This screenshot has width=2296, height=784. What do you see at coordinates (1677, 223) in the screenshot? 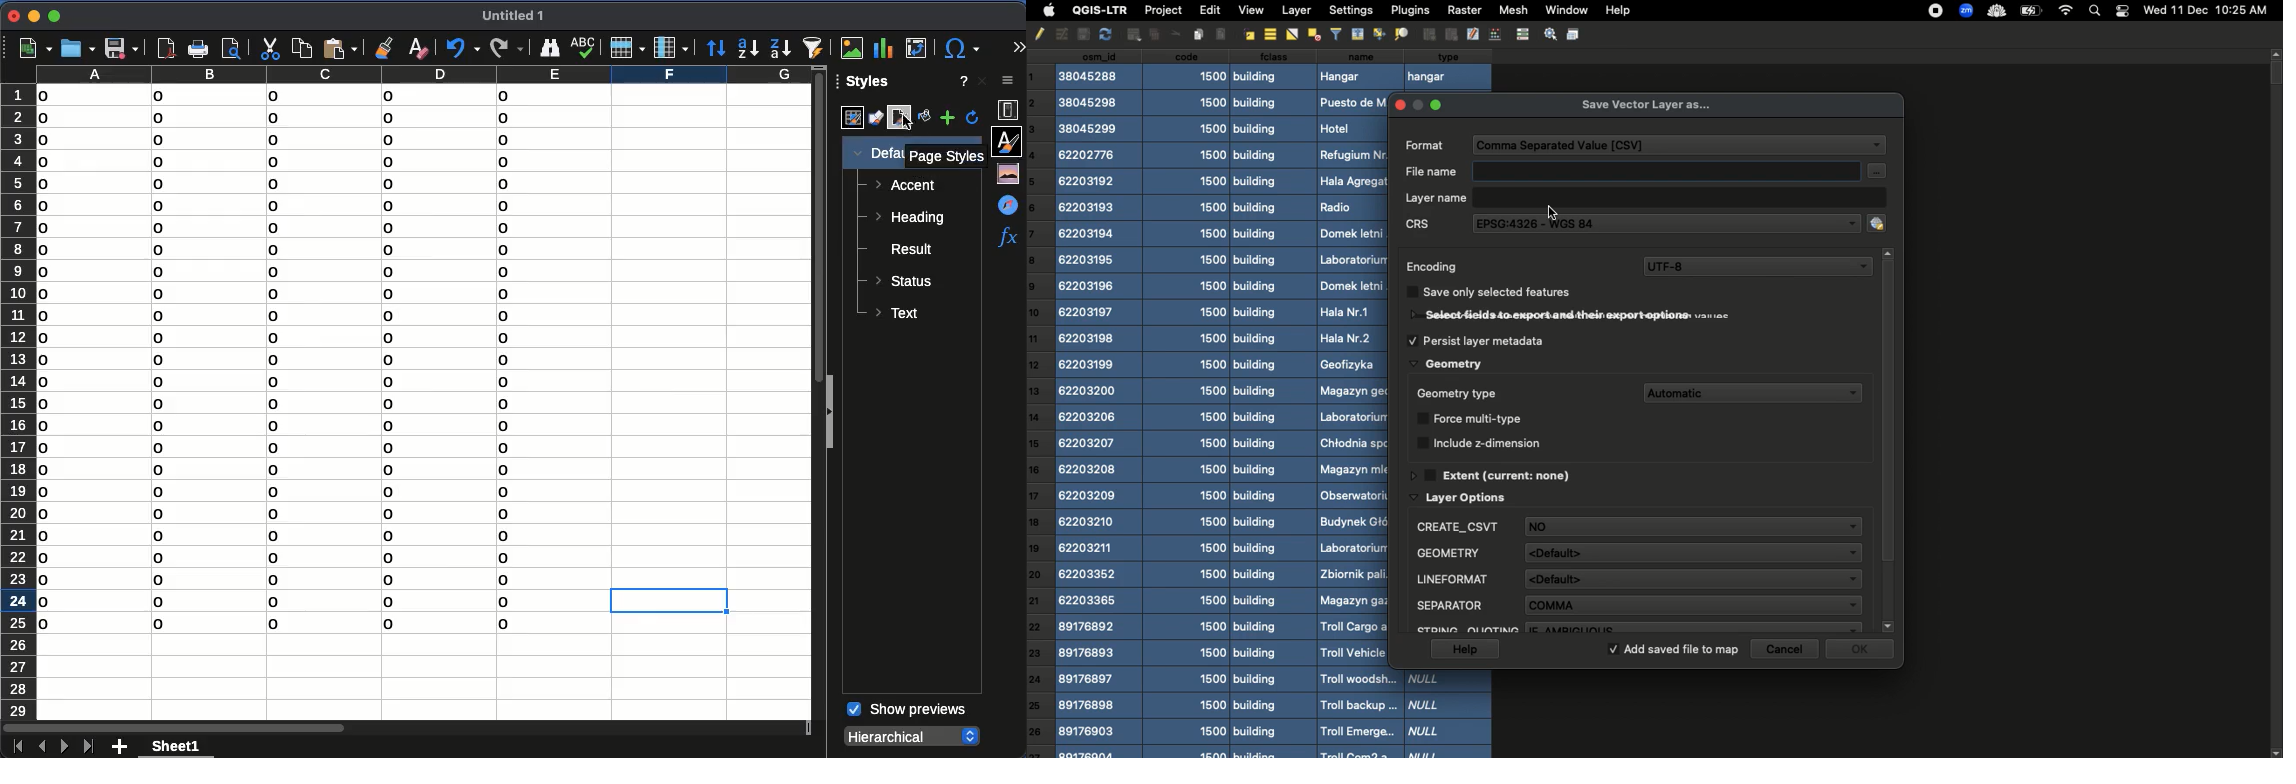
I see `EPSG` at bounding box center [1677, 223].